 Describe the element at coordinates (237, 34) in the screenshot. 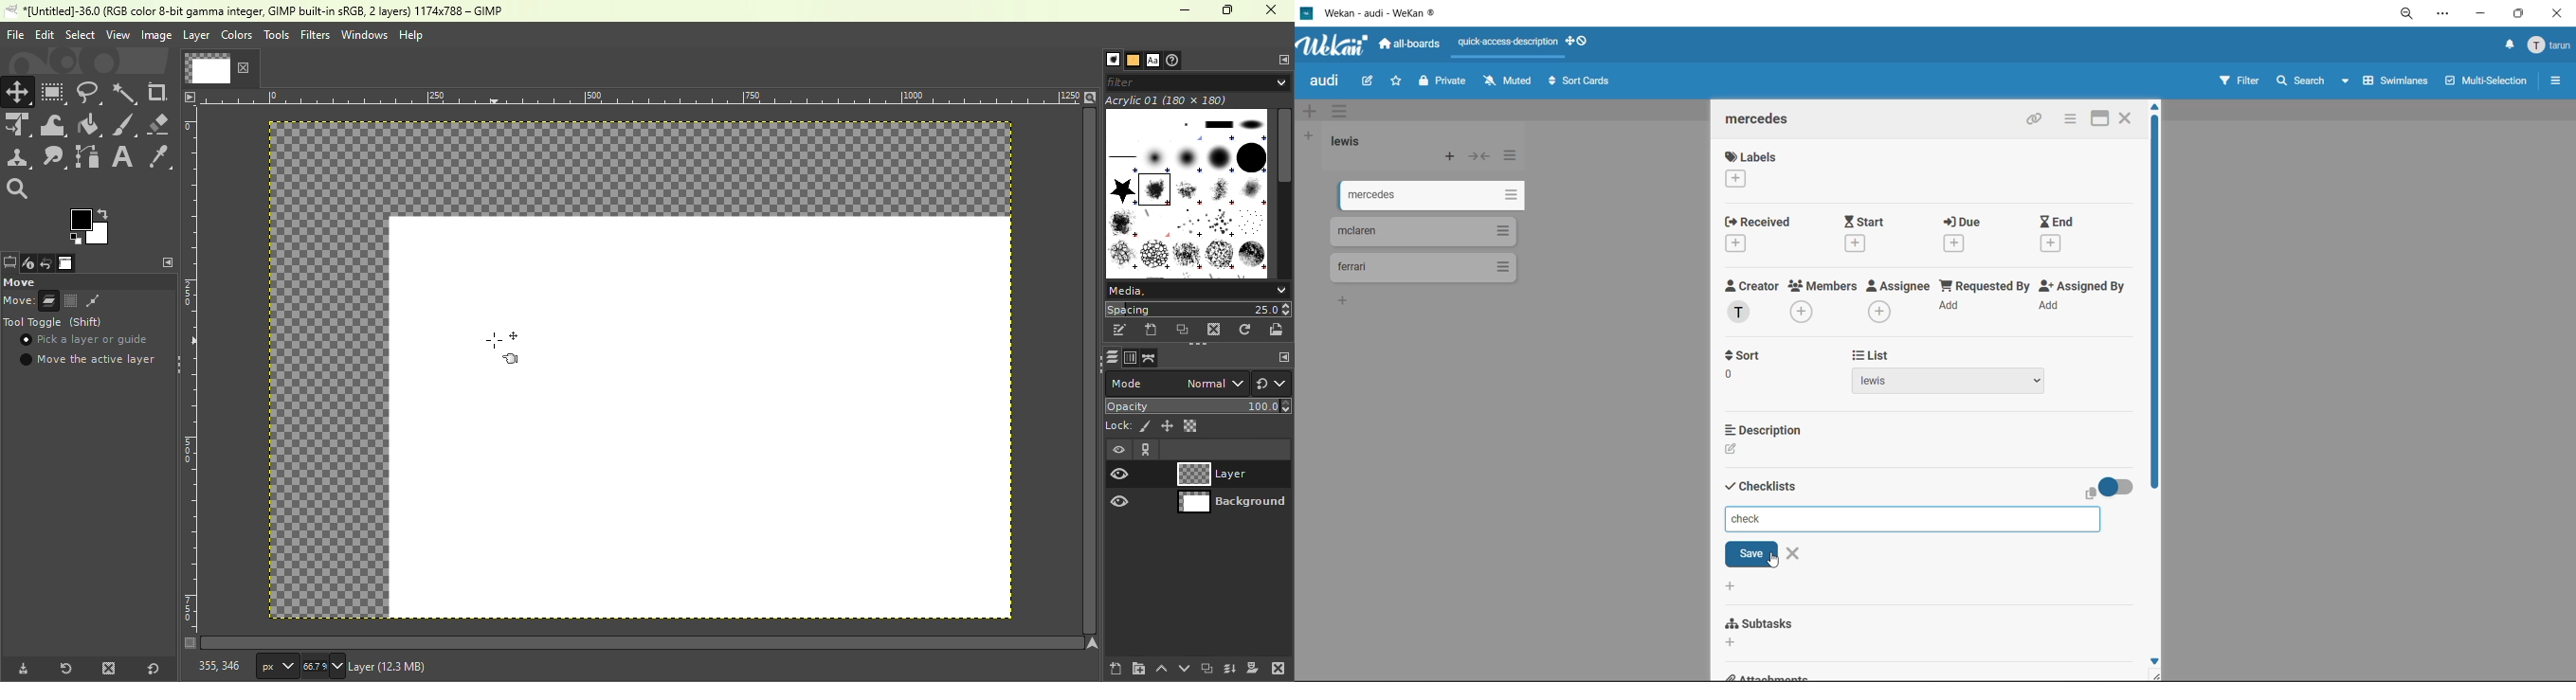

I see `Colors` at that location.